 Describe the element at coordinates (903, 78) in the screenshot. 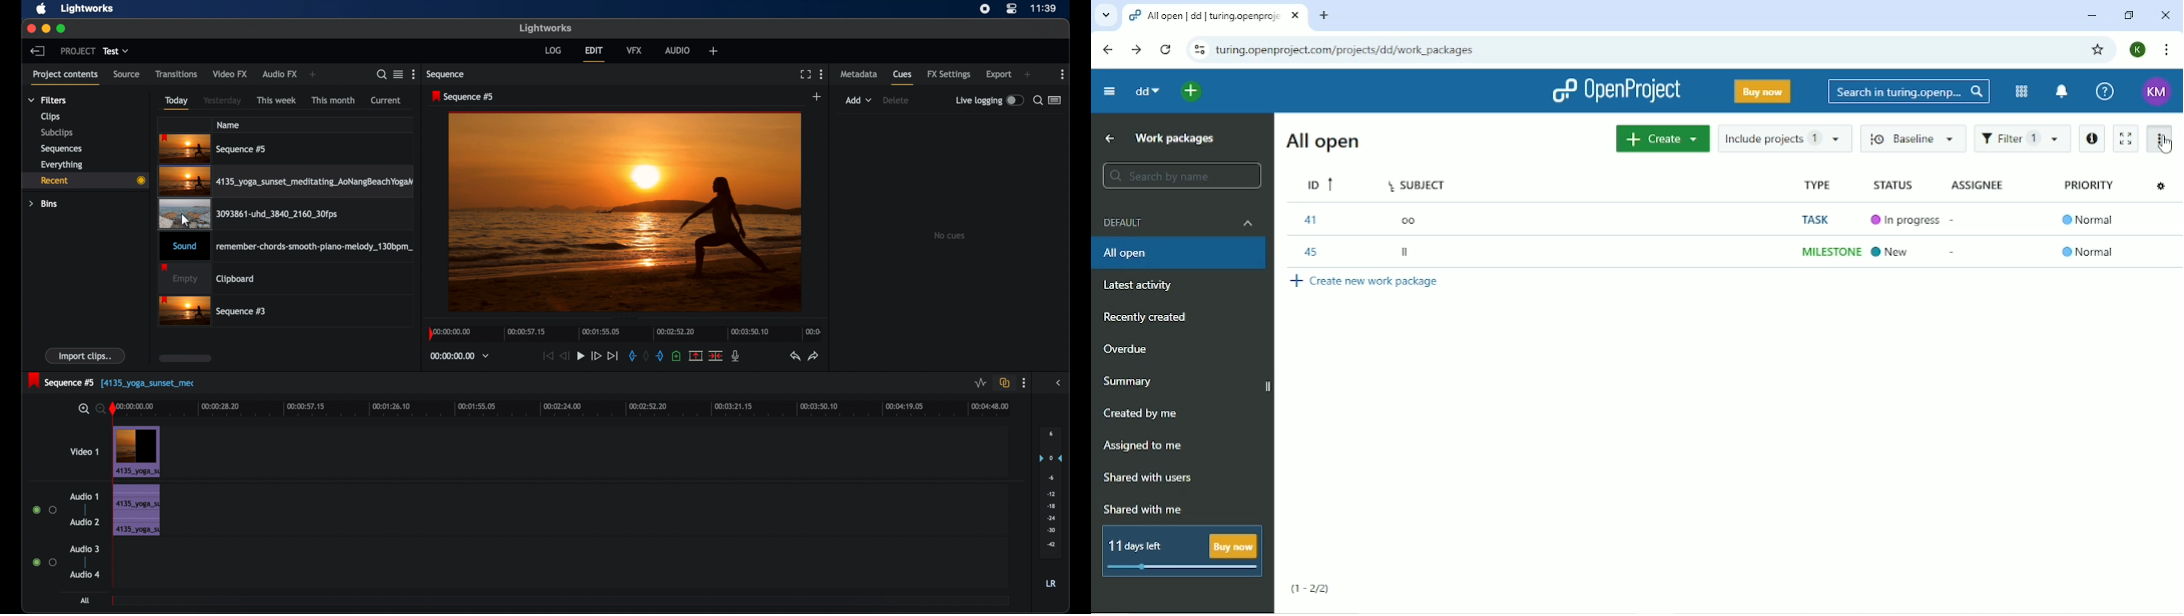

I see `cues` at that location.